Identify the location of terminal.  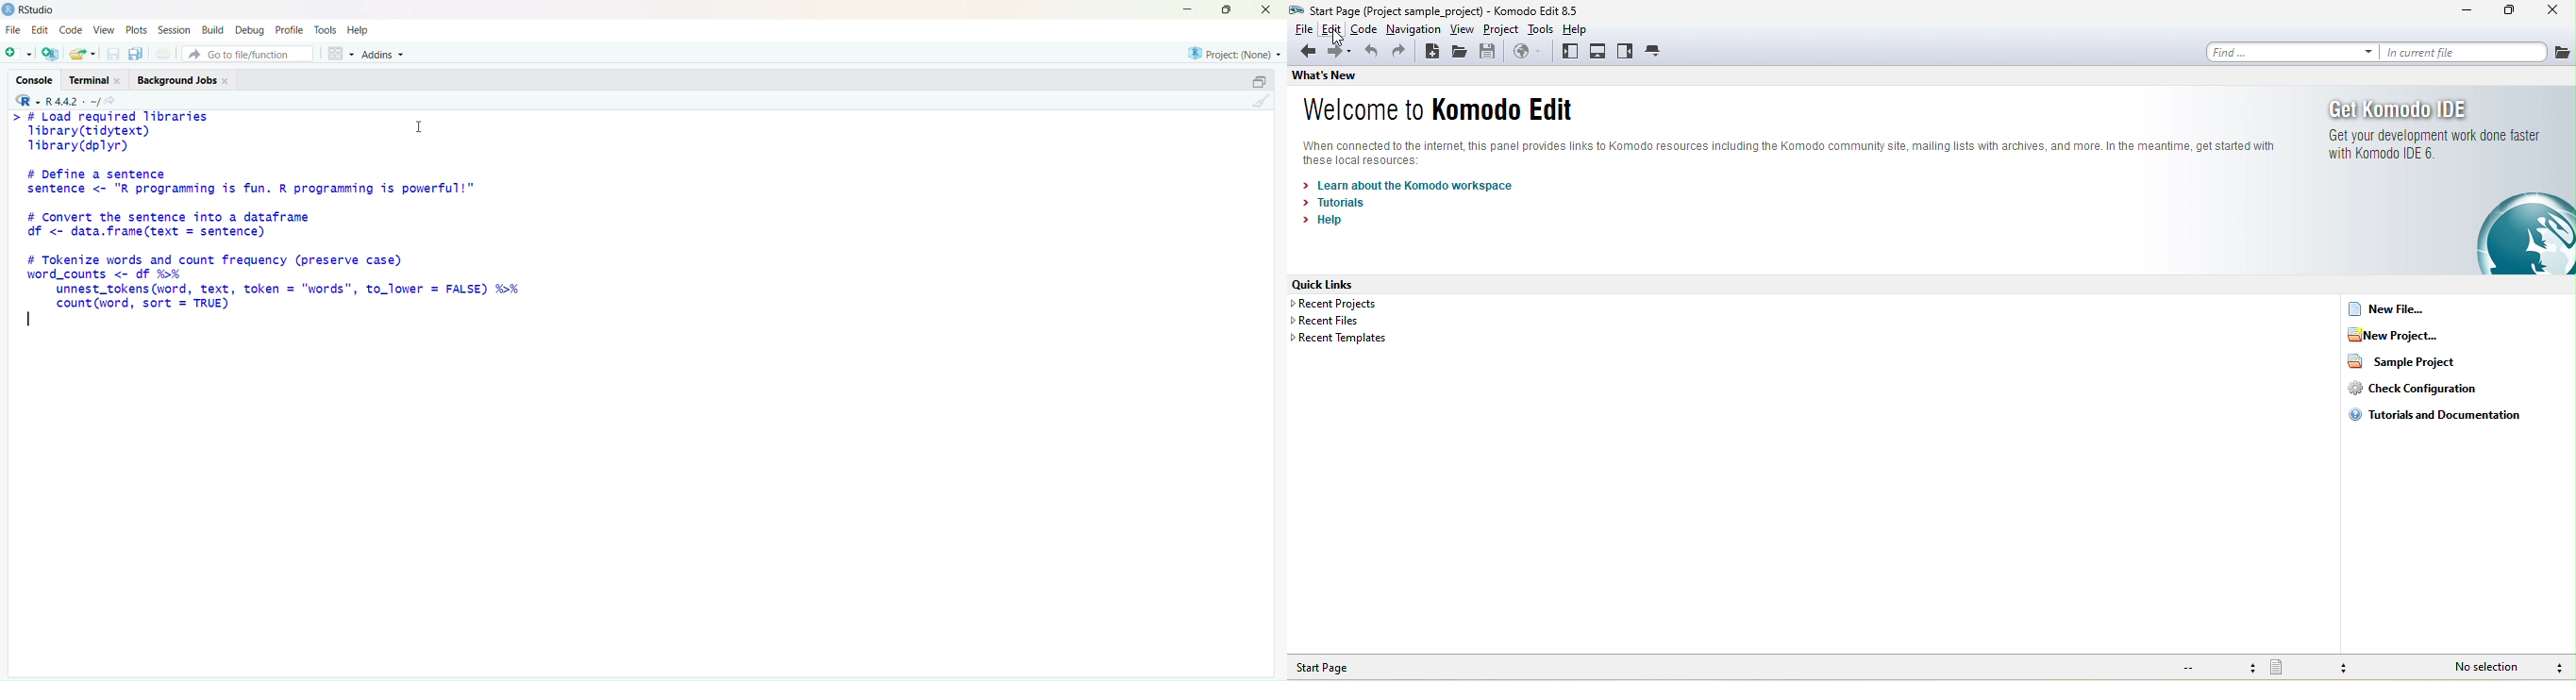
(95, 79).